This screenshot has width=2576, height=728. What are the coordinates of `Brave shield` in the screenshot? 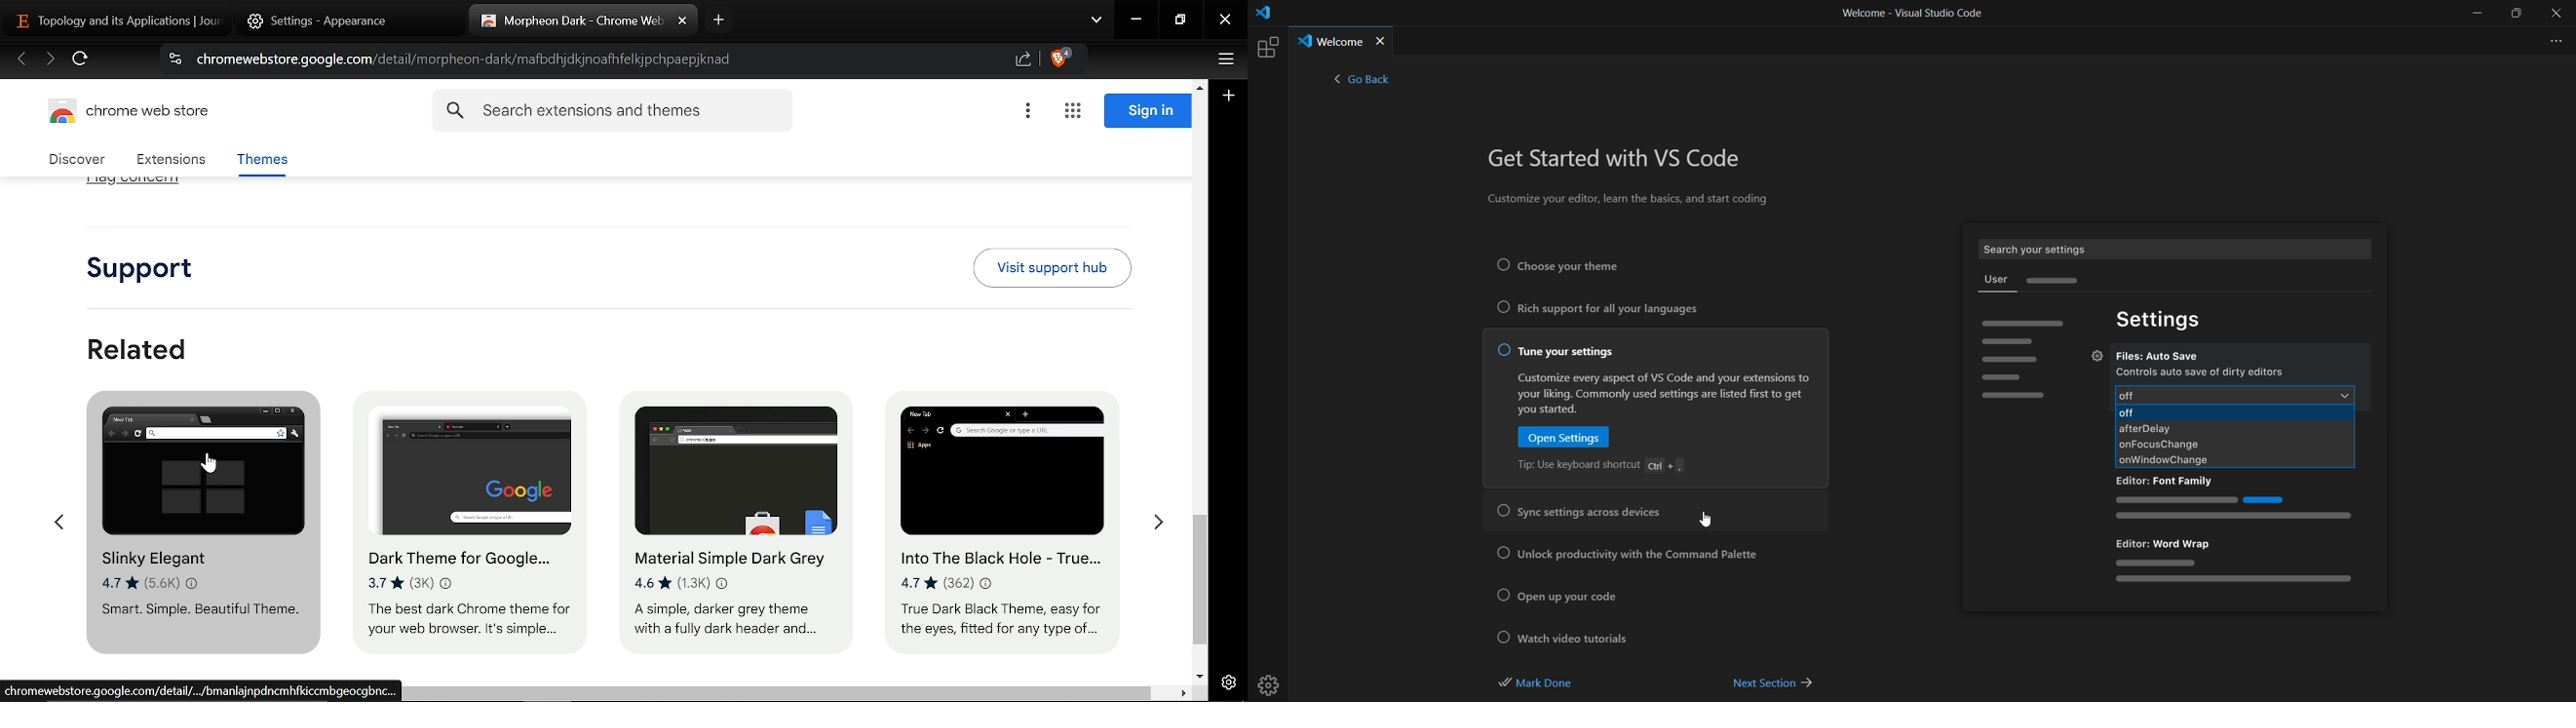 It's located at (1060, 60).